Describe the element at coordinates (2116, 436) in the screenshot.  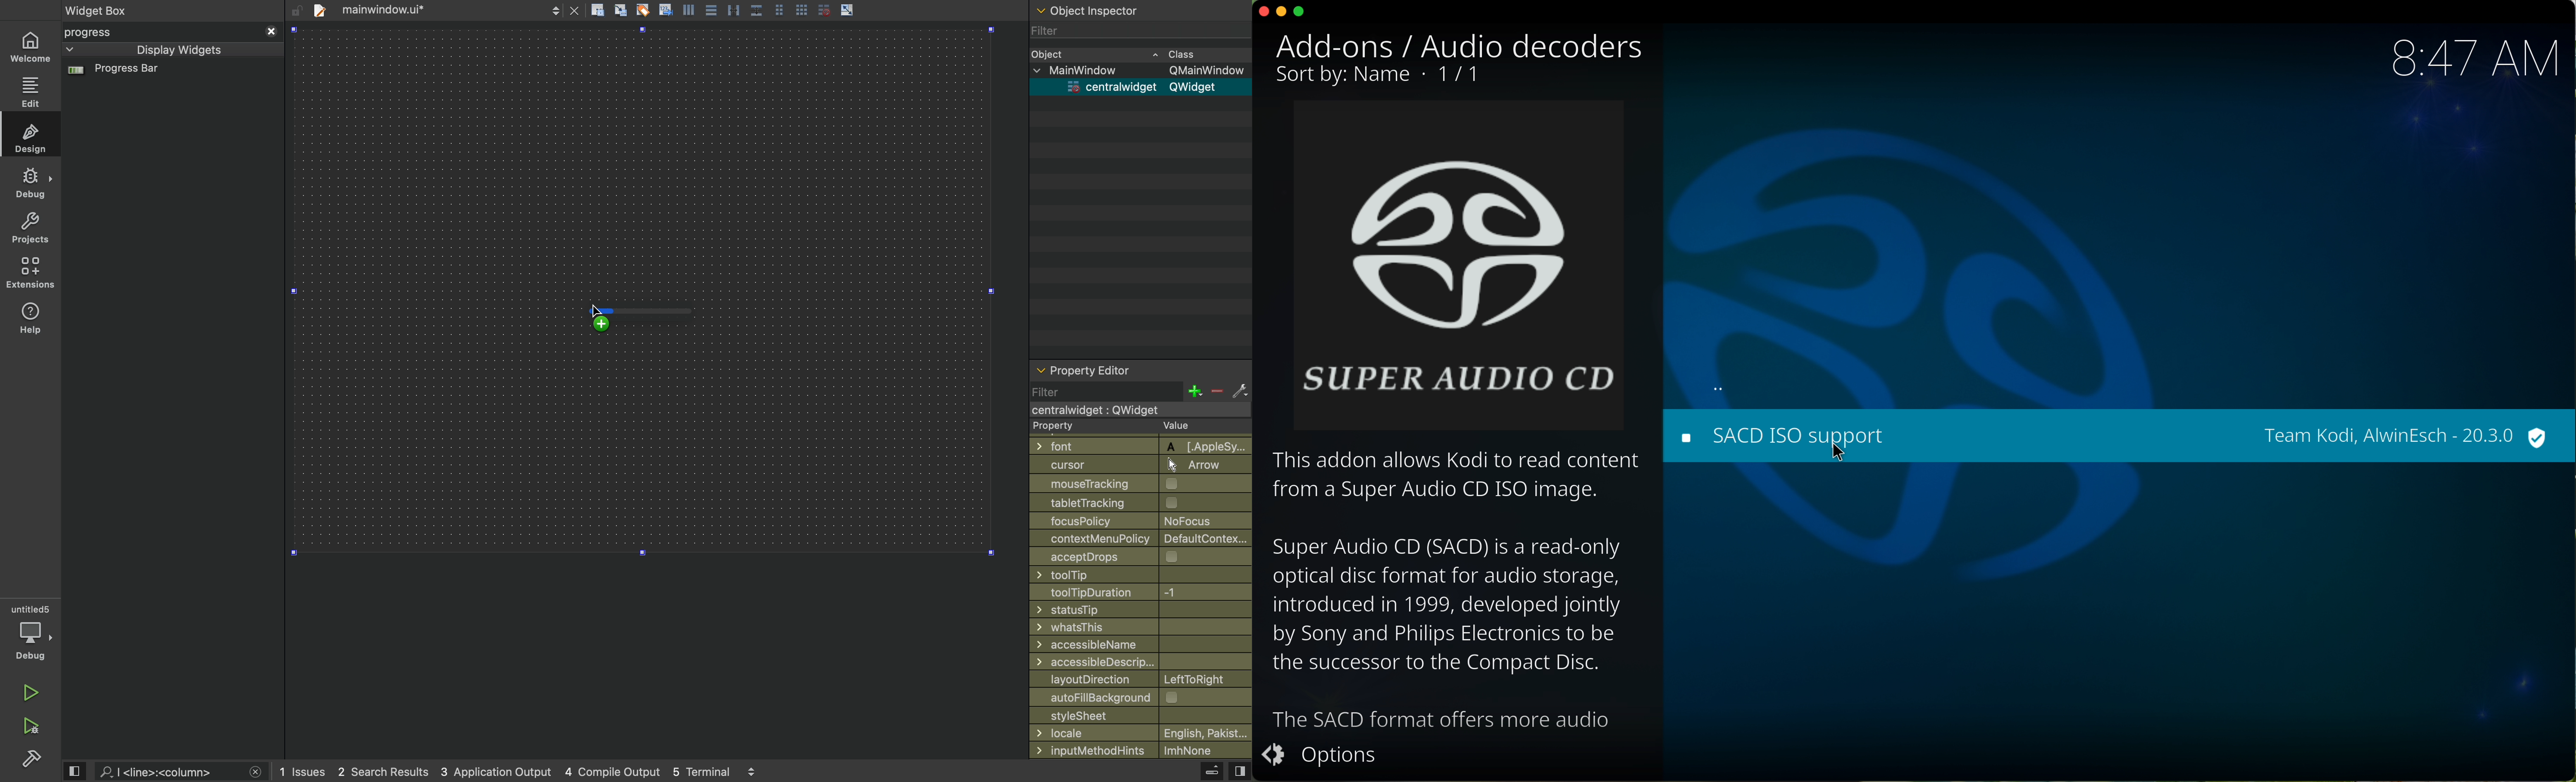
I see `click on SACD ISO support` at that location.